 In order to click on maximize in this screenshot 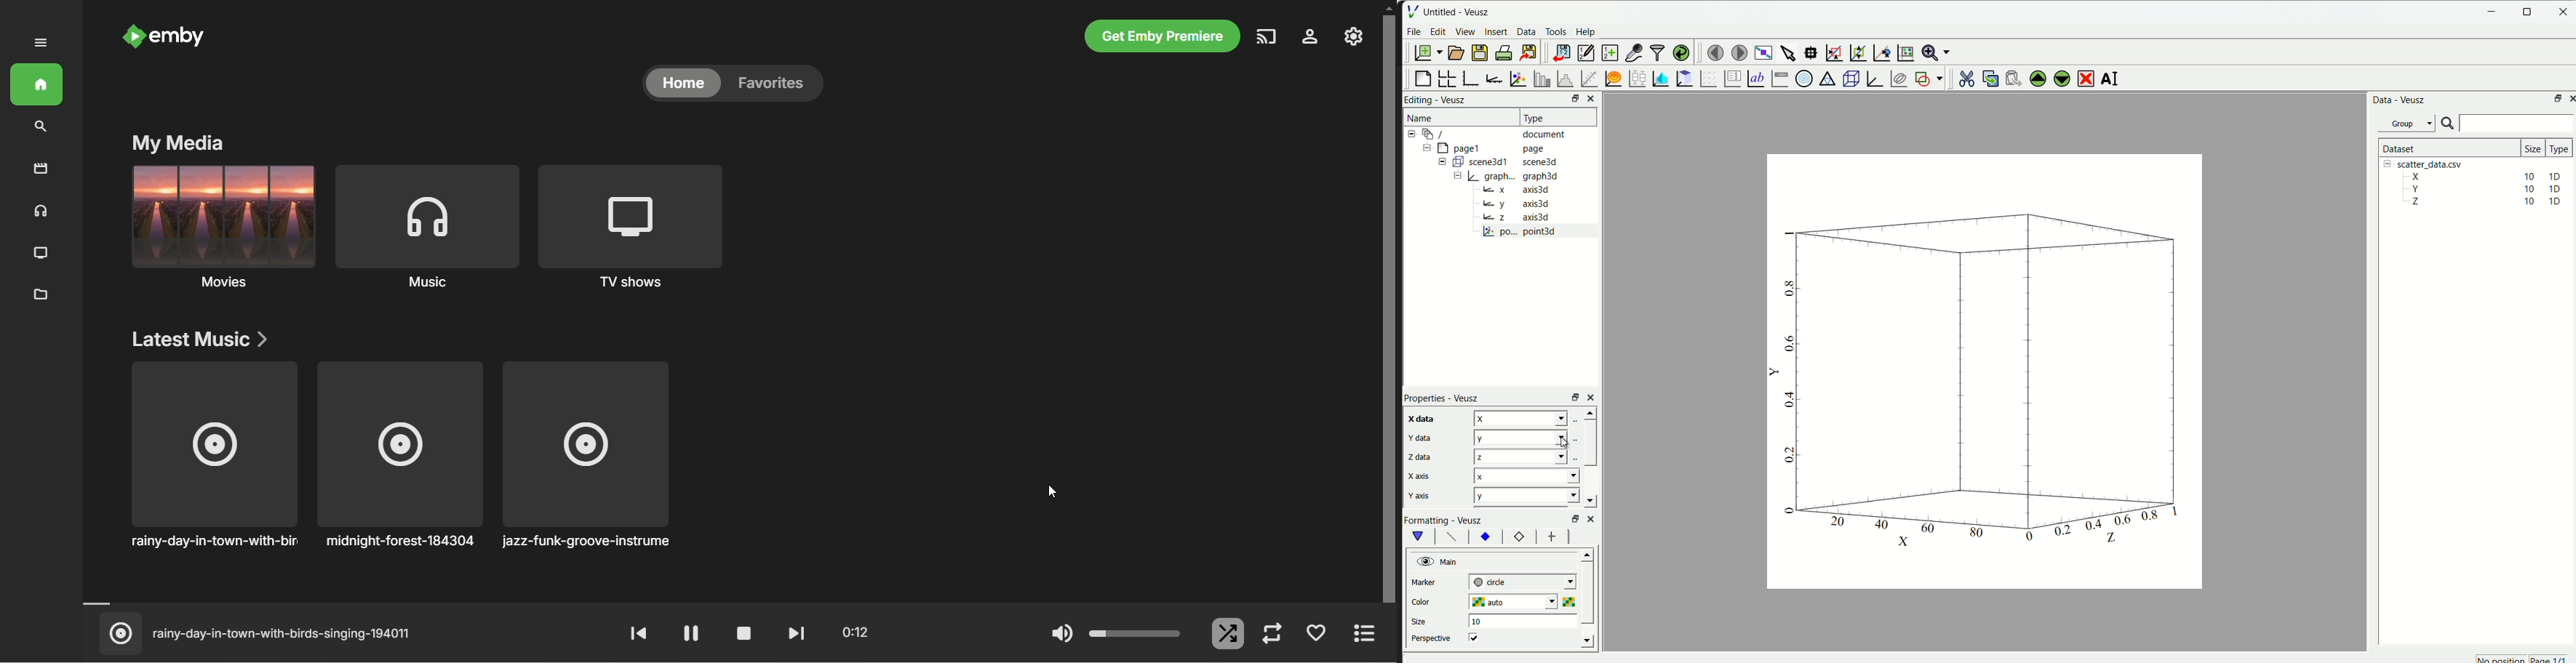, I will do `click(2555, 97)`.